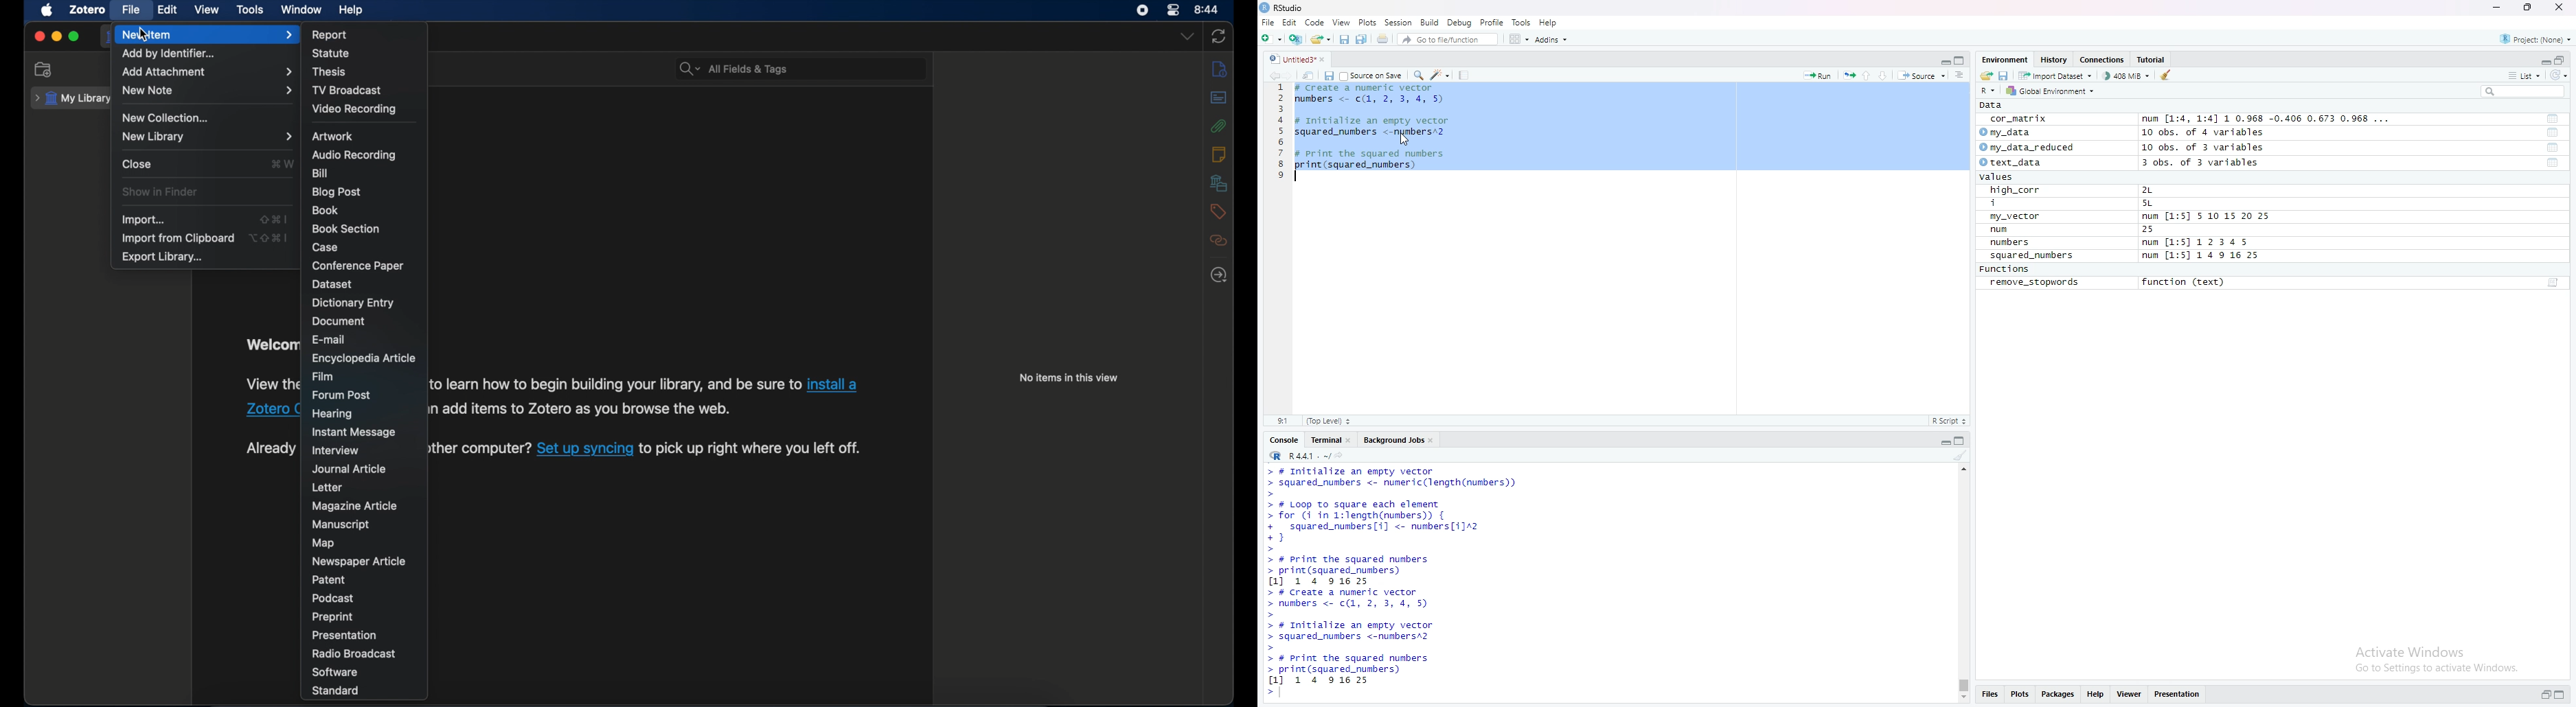 The image size is (2576, 728). What do you see at coordinates (347, 90) in the screenshot?
I see `tv broadcast` at bounding box center [347, 90].